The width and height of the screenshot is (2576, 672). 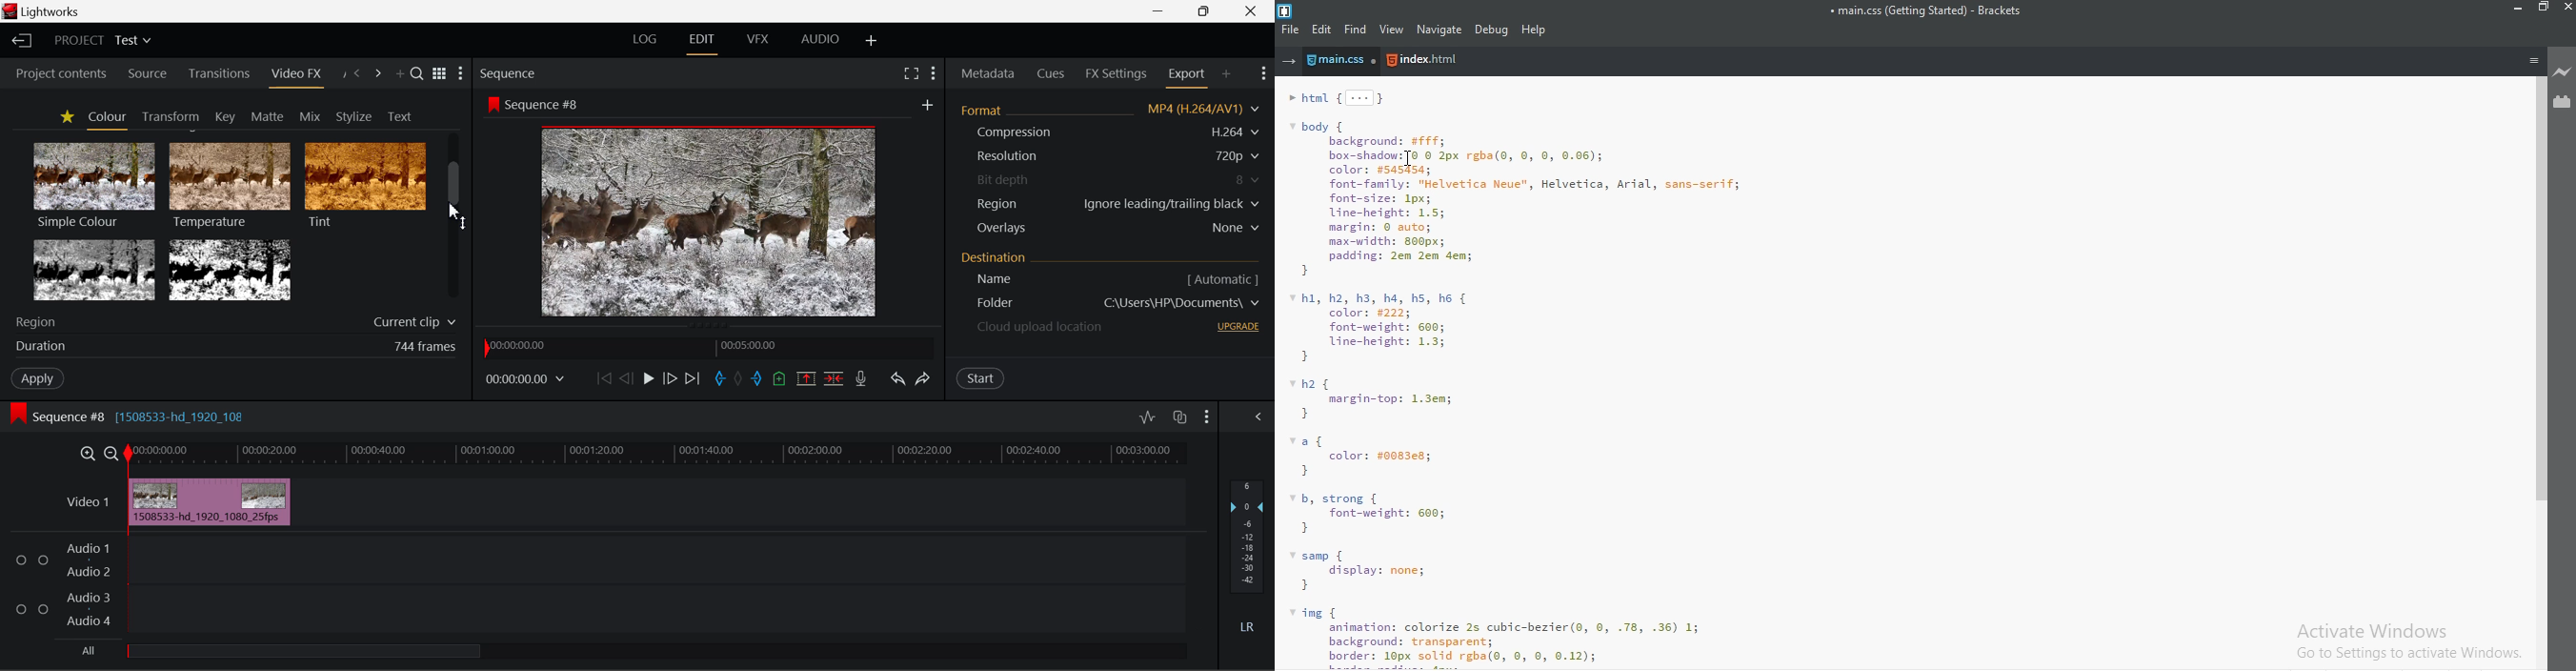 I want to click on Checkbox, so click(x=42, y=608).